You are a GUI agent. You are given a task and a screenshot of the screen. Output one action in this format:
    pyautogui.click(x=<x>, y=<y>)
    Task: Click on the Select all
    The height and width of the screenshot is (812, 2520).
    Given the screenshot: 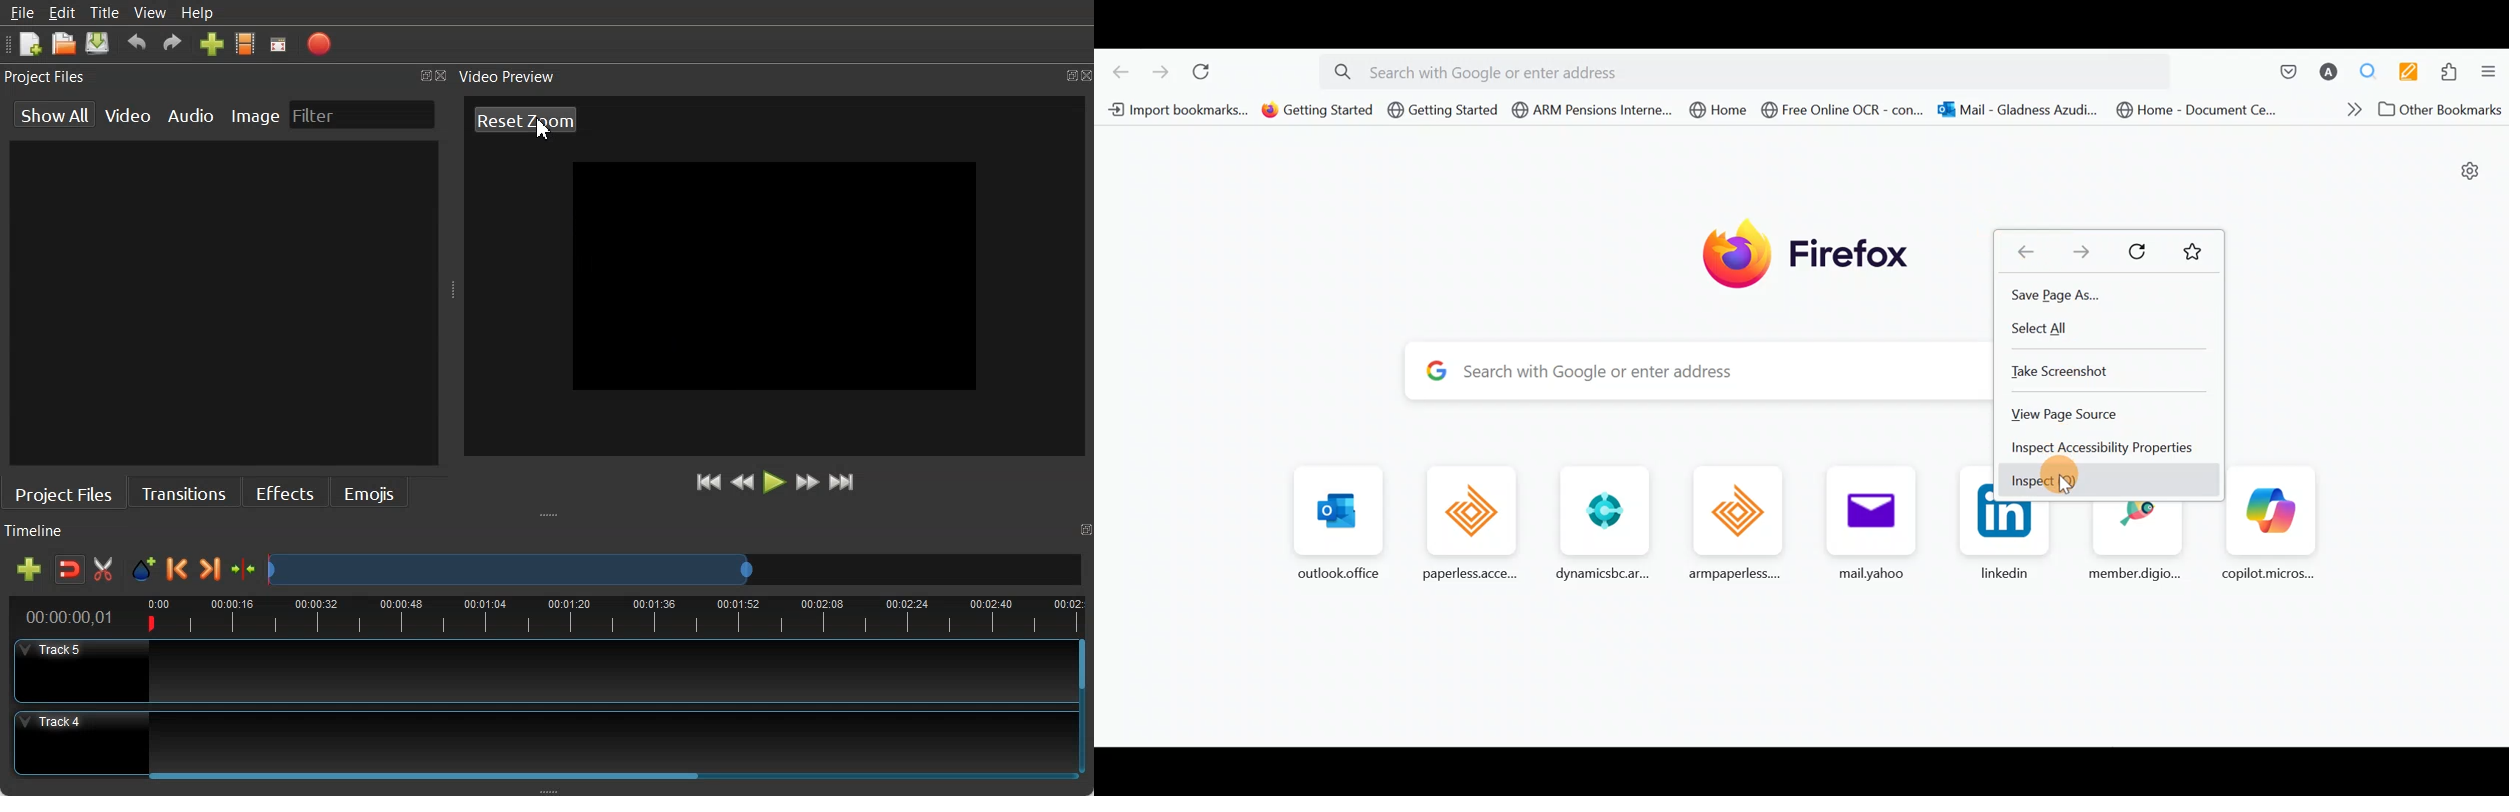 What is the action you would take?
    pyautogui.click(x=2038, y=329)
    